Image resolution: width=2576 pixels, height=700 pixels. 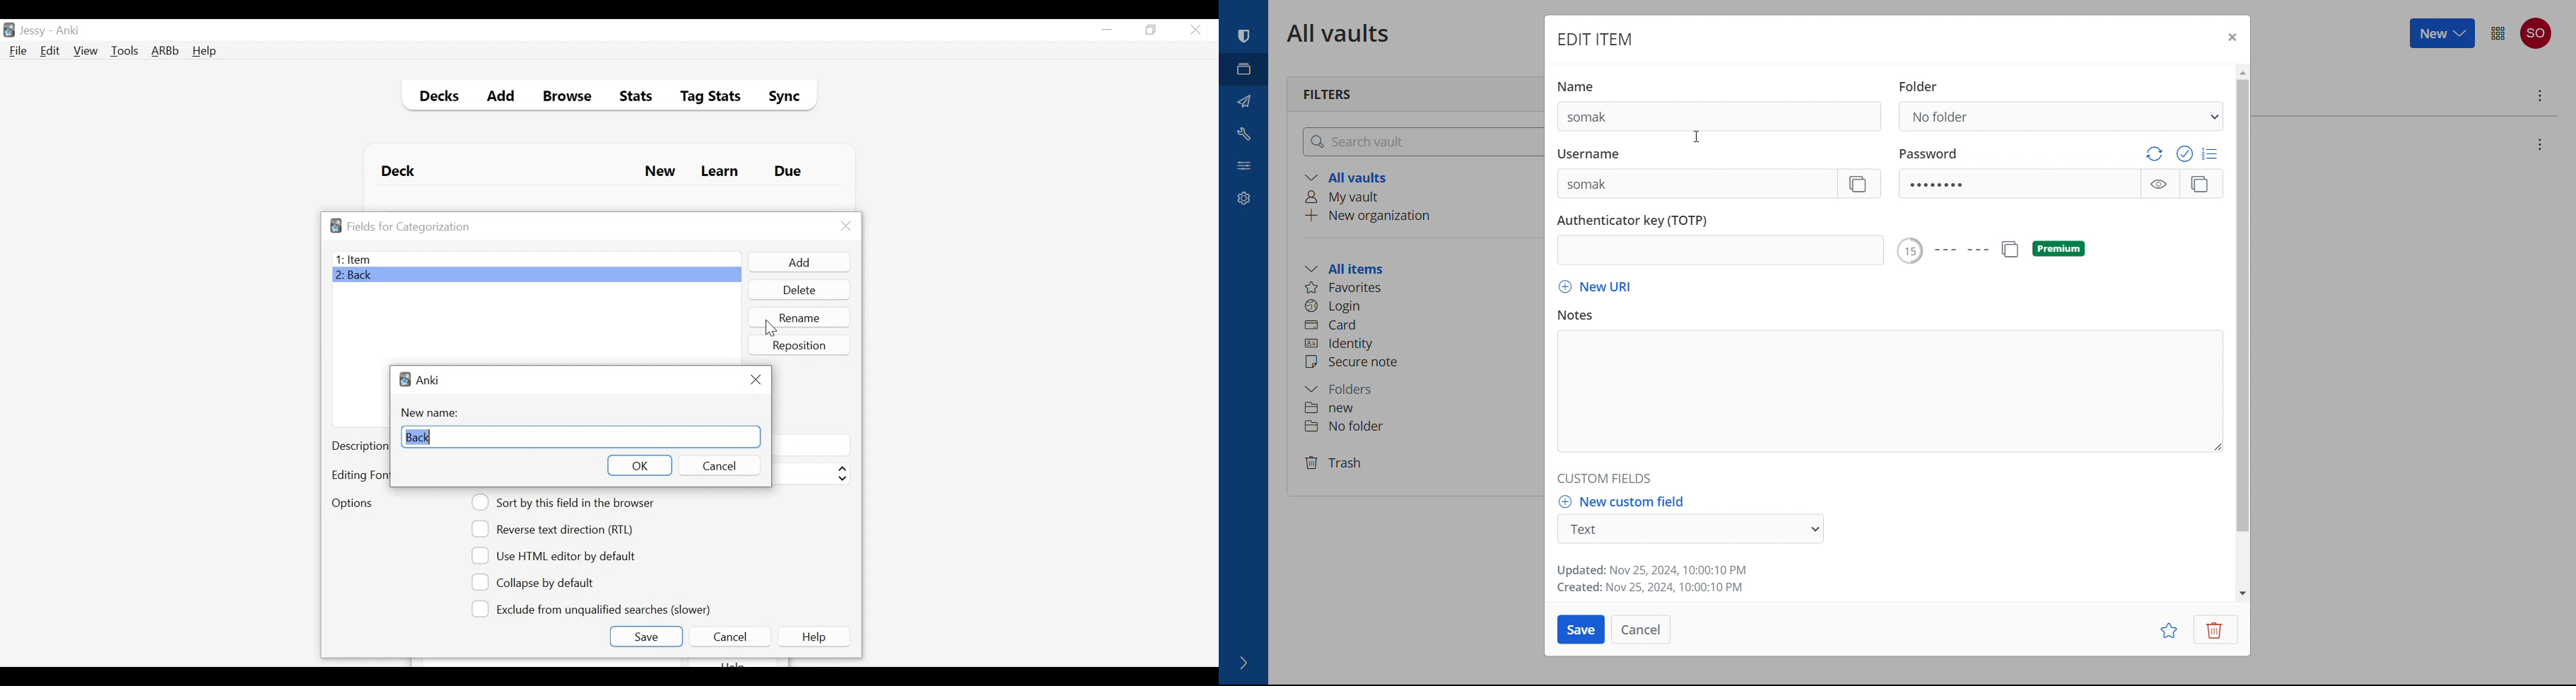 I want to click on scrollbar, so click(x=2242, y=306).